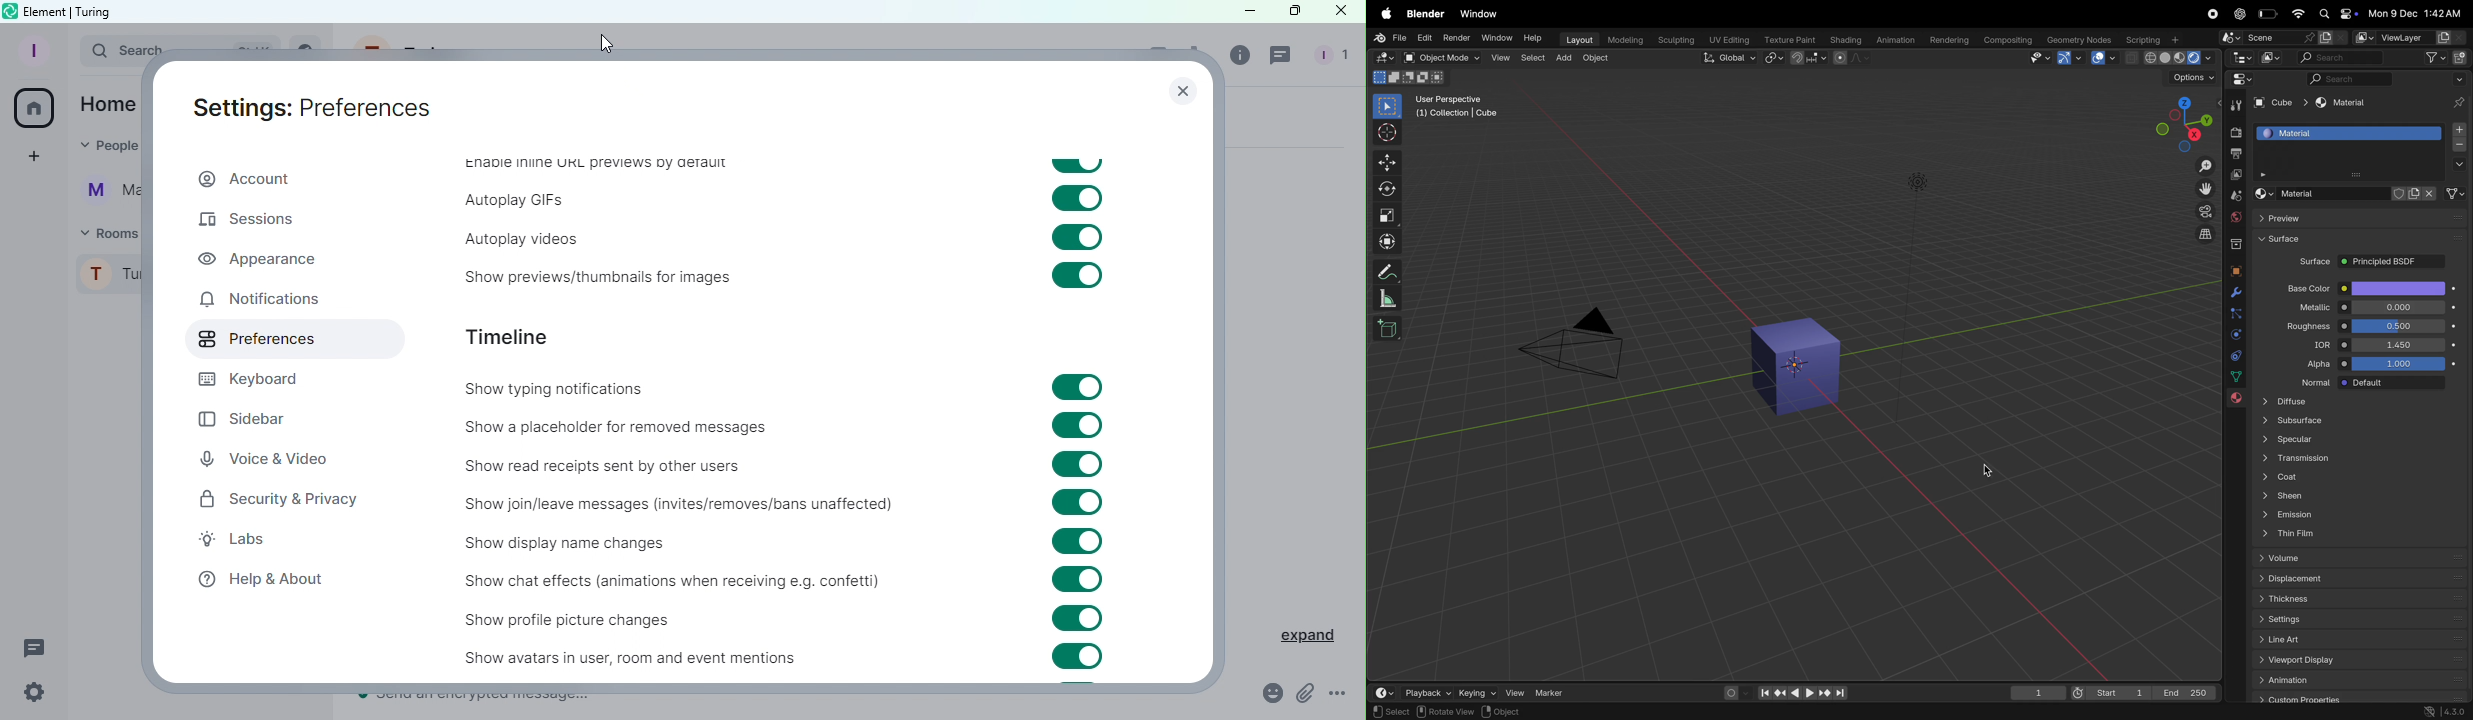  I want to click on Sidebar, so click(257, 414).